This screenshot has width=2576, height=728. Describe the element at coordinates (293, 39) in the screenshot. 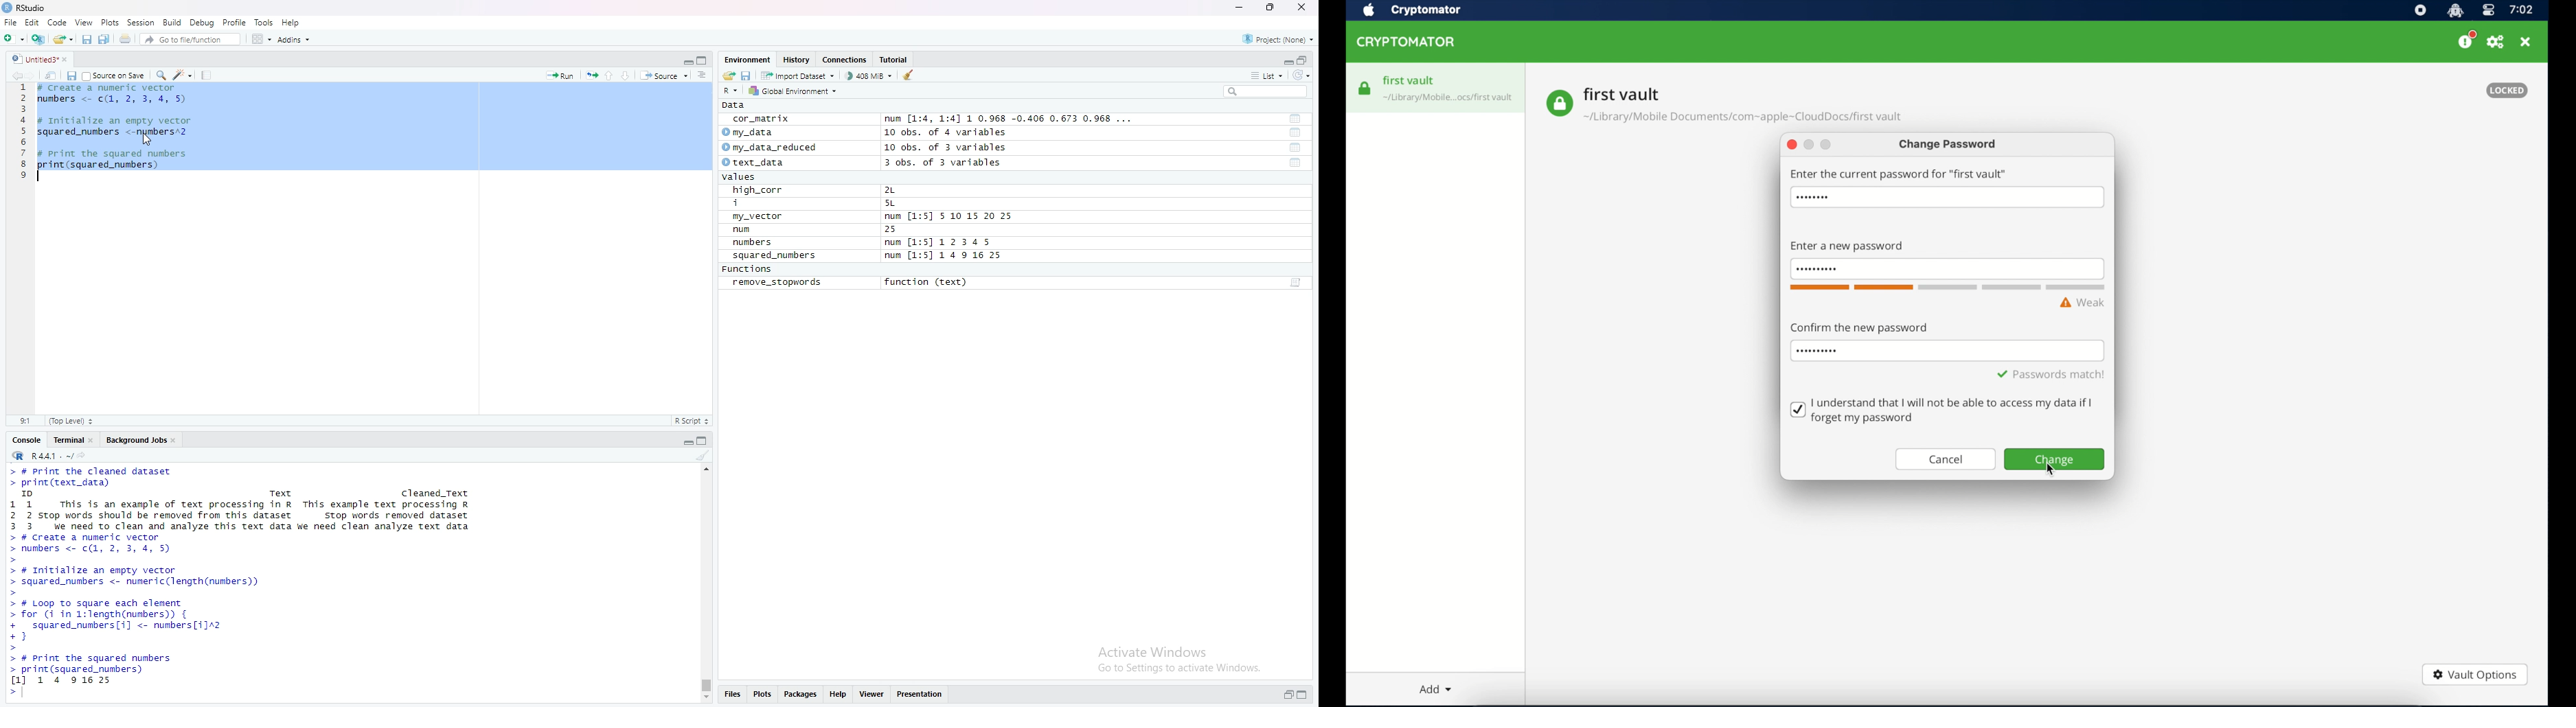

I see `Addins` at that location.